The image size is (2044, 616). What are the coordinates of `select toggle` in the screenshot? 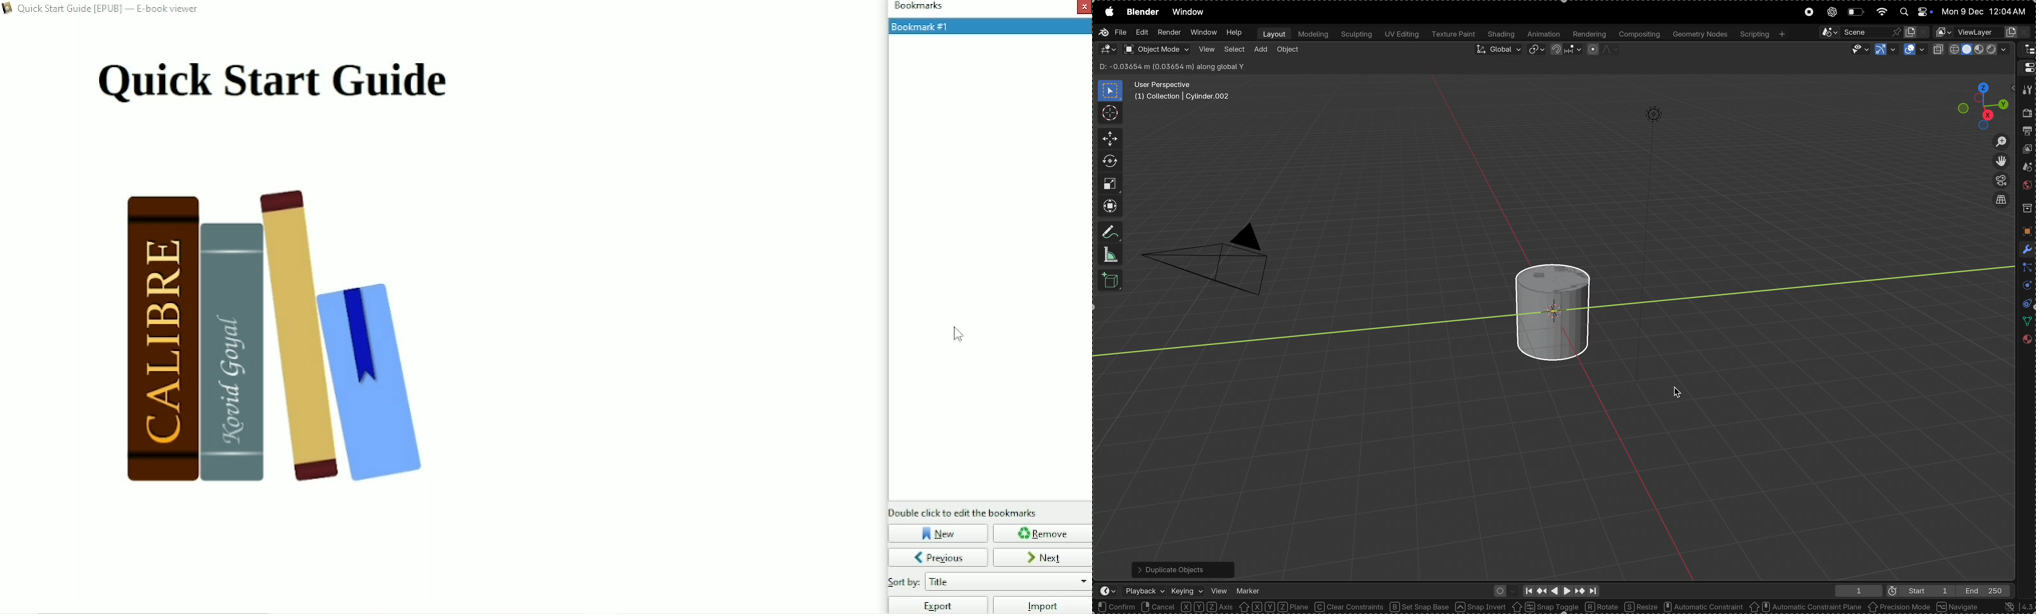 It's located at (1128, 607).